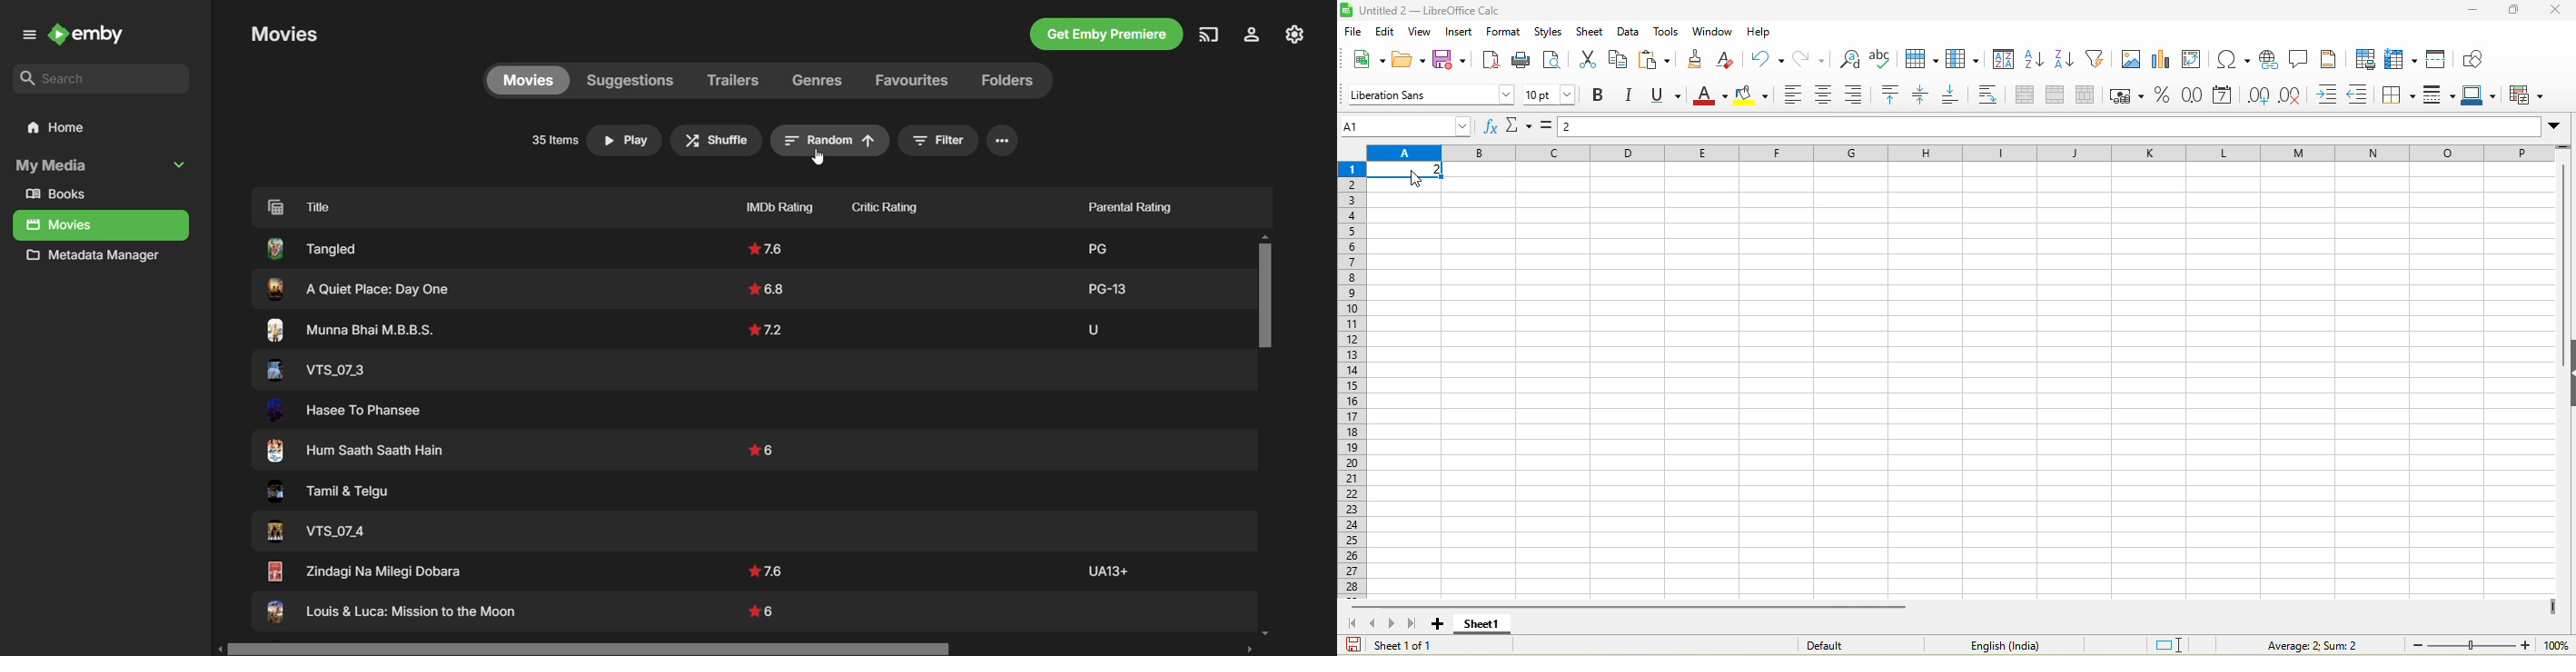  Describe the element at coordinates (2482, 96) in the screenshot. I see `border color` at that location.